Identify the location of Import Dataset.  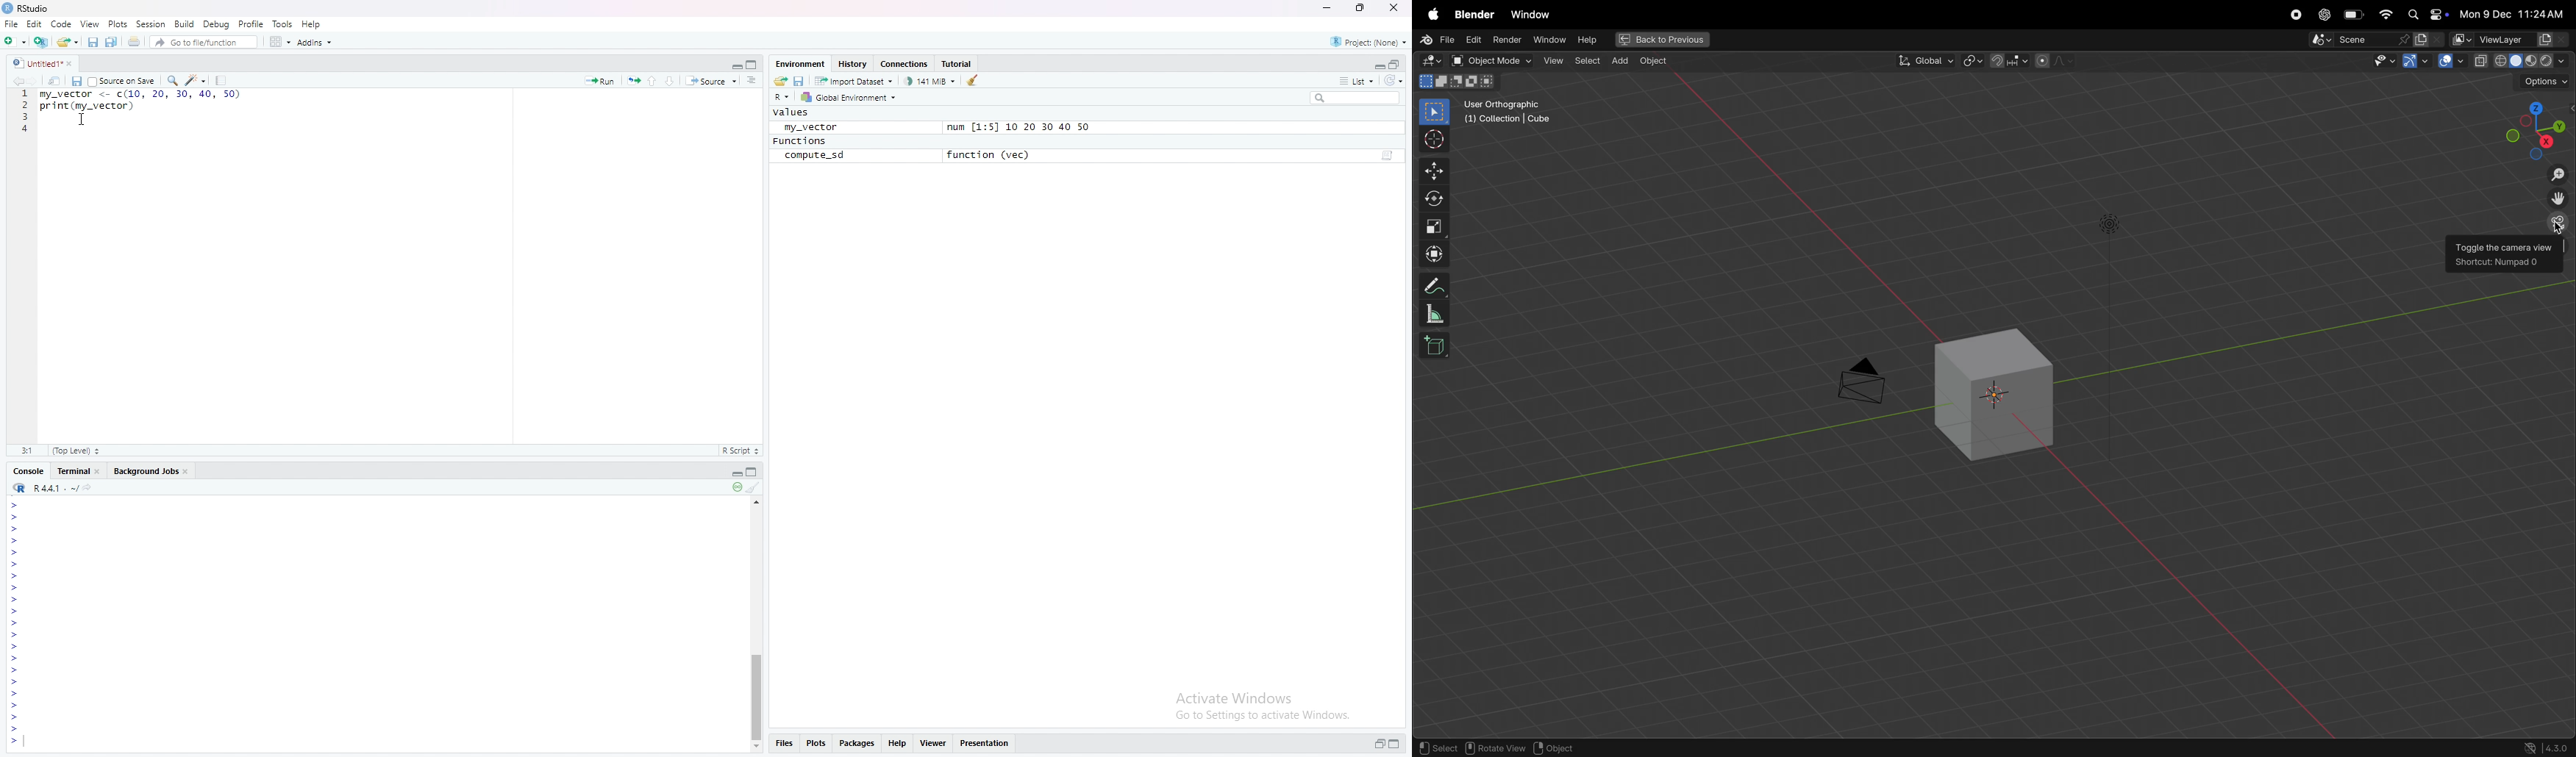
(854, 80).